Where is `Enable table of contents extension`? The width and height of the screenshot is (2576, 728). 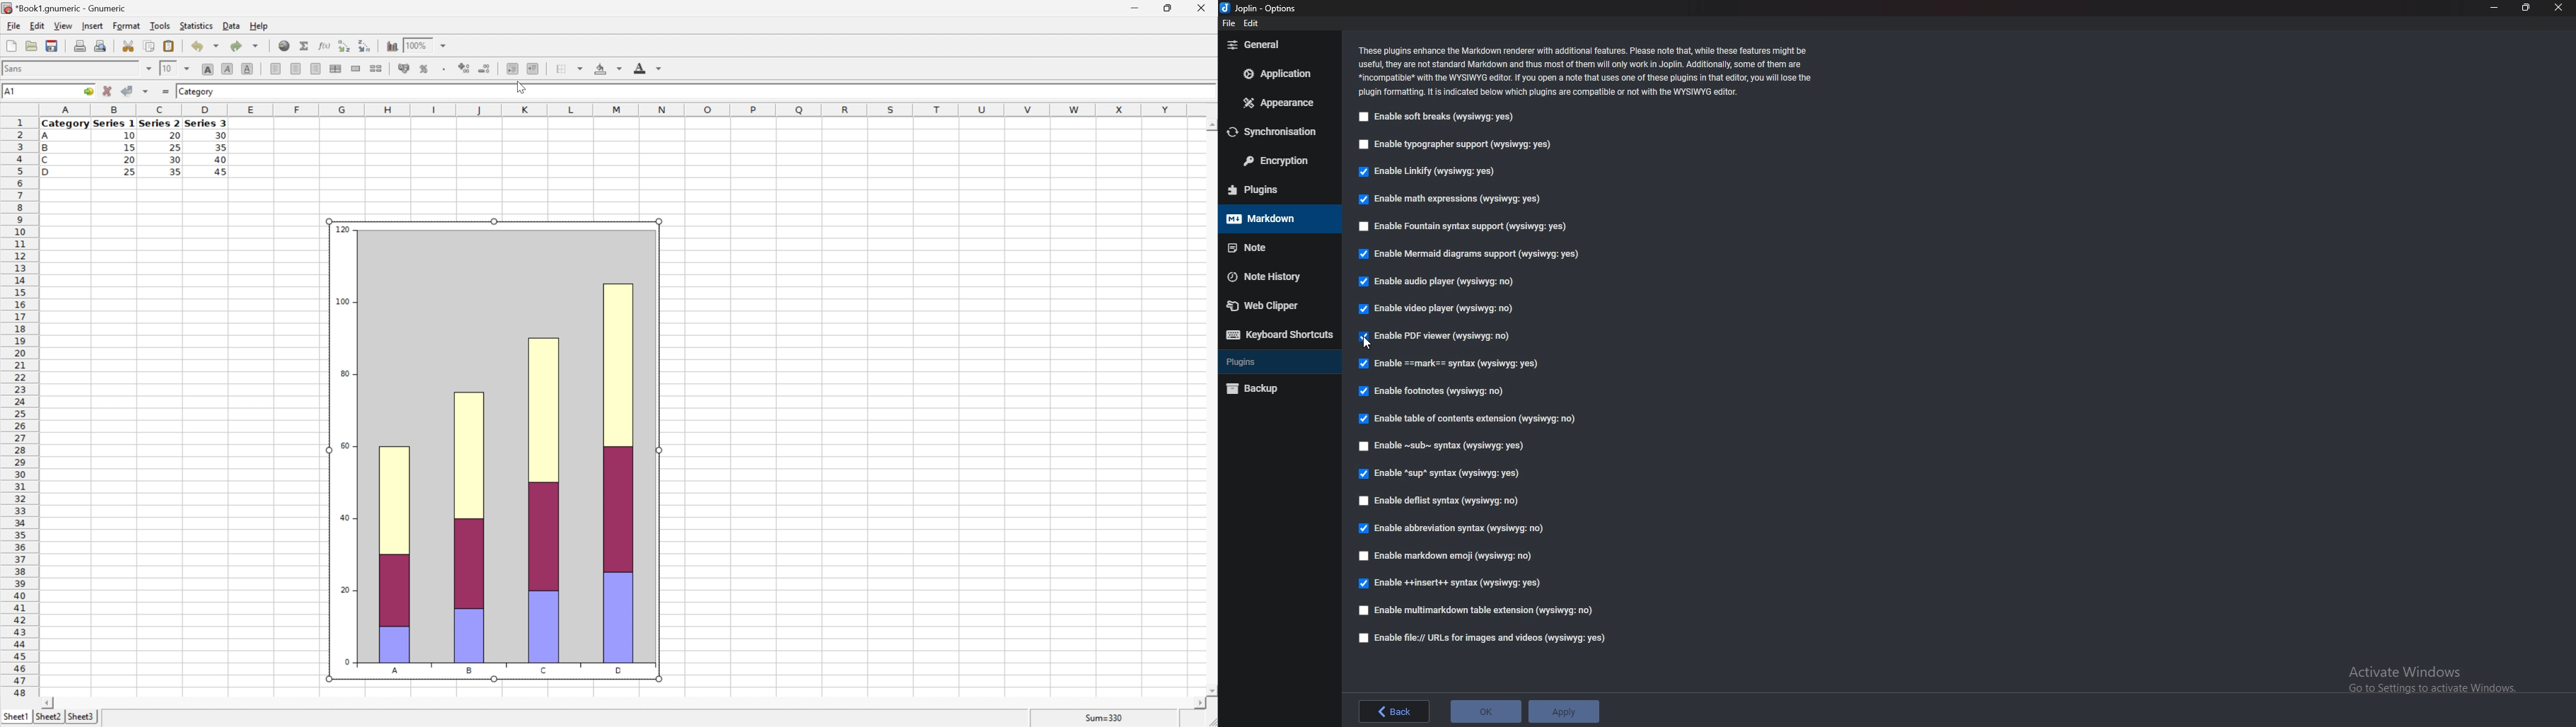 Enable table of contents extension is located at coordinates (1468, 419).